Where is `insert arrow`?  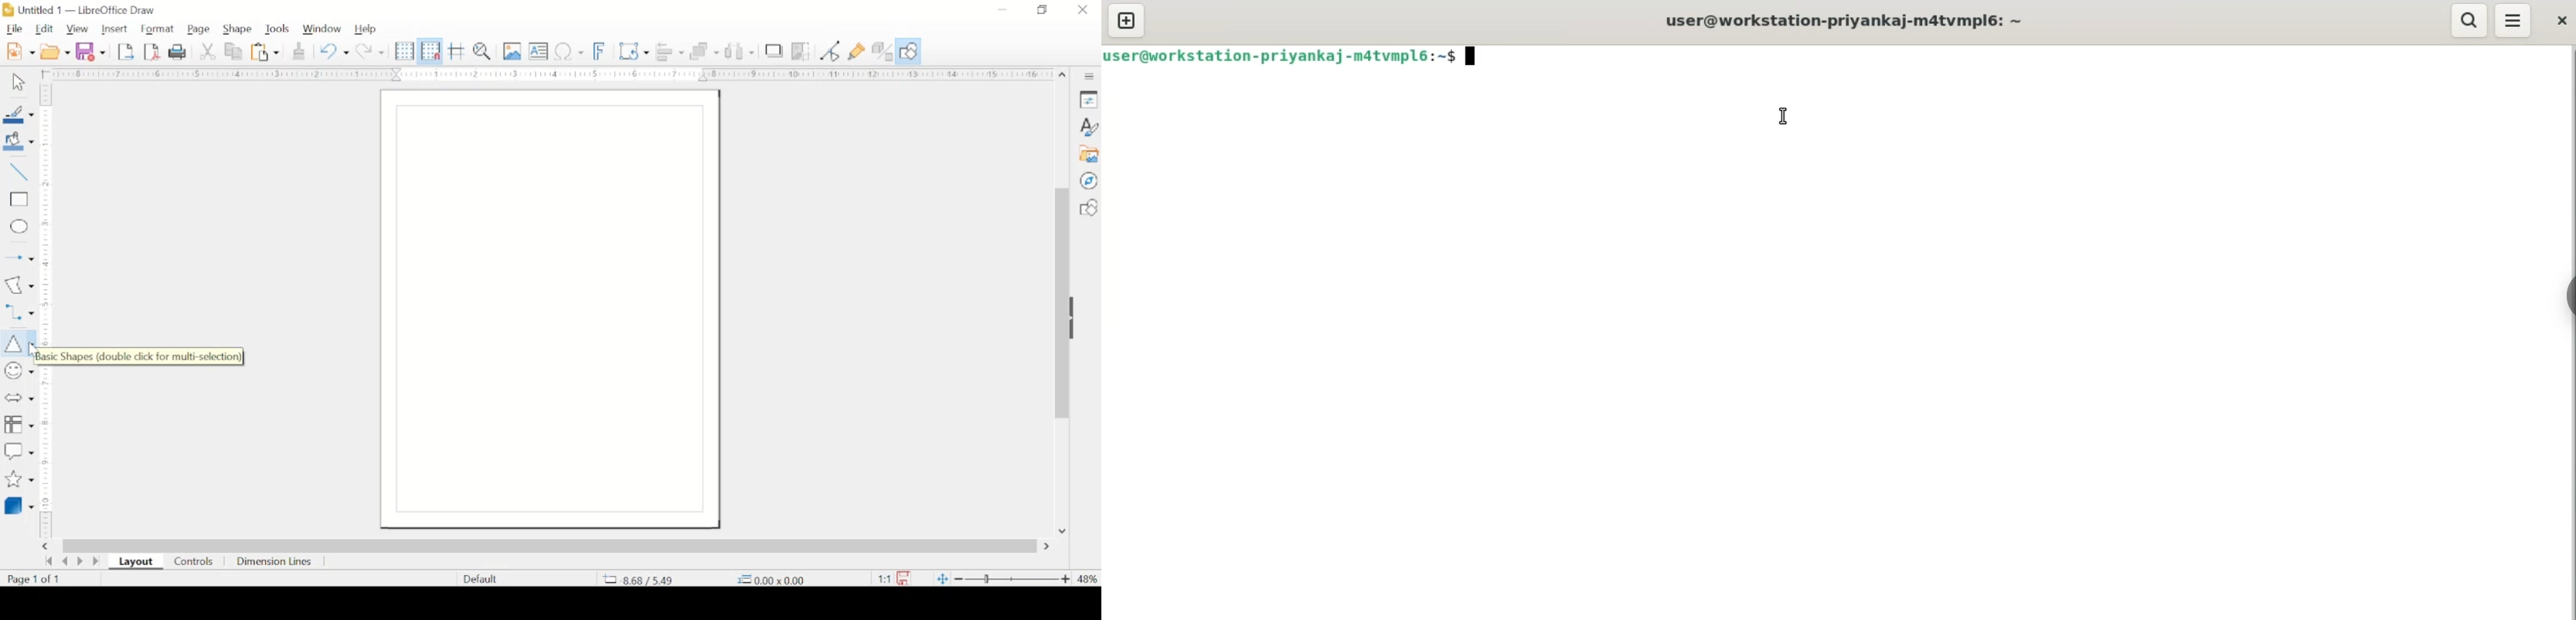
insert arrow is located at coordinates (18, 256).